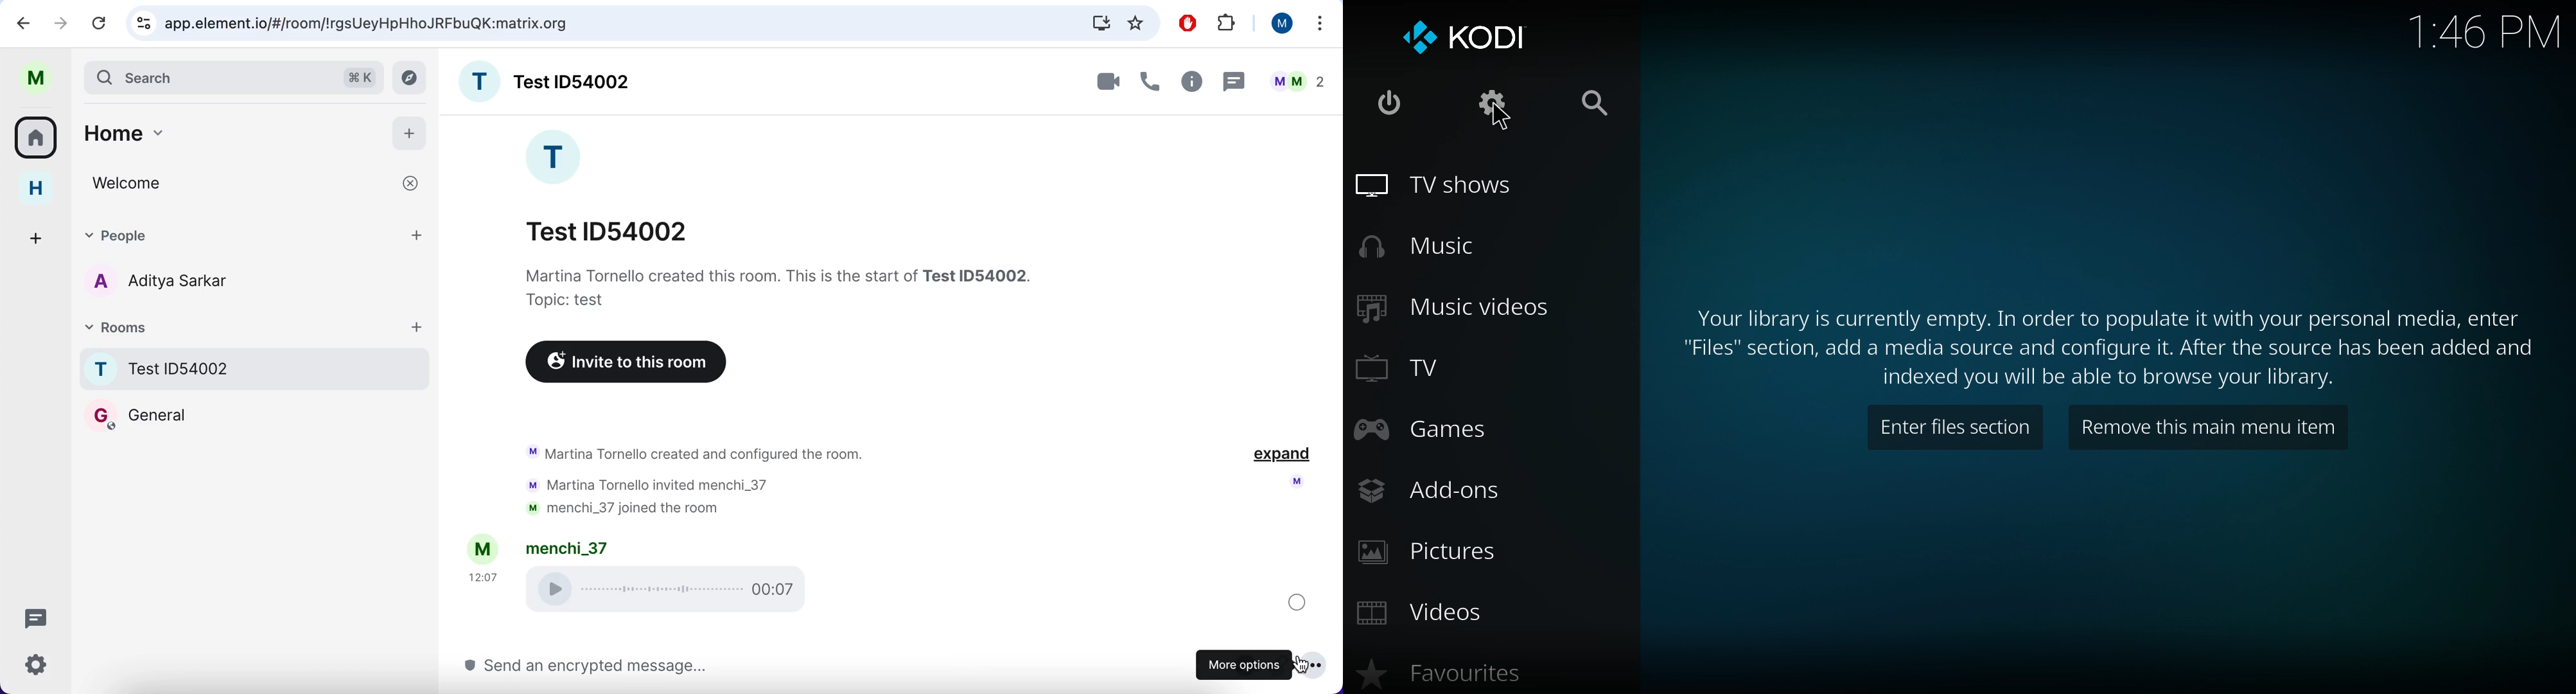 The image size is (2576, 700). Describe the element at coordinates (256, 235) in the screenshot. I see `people` at that location.